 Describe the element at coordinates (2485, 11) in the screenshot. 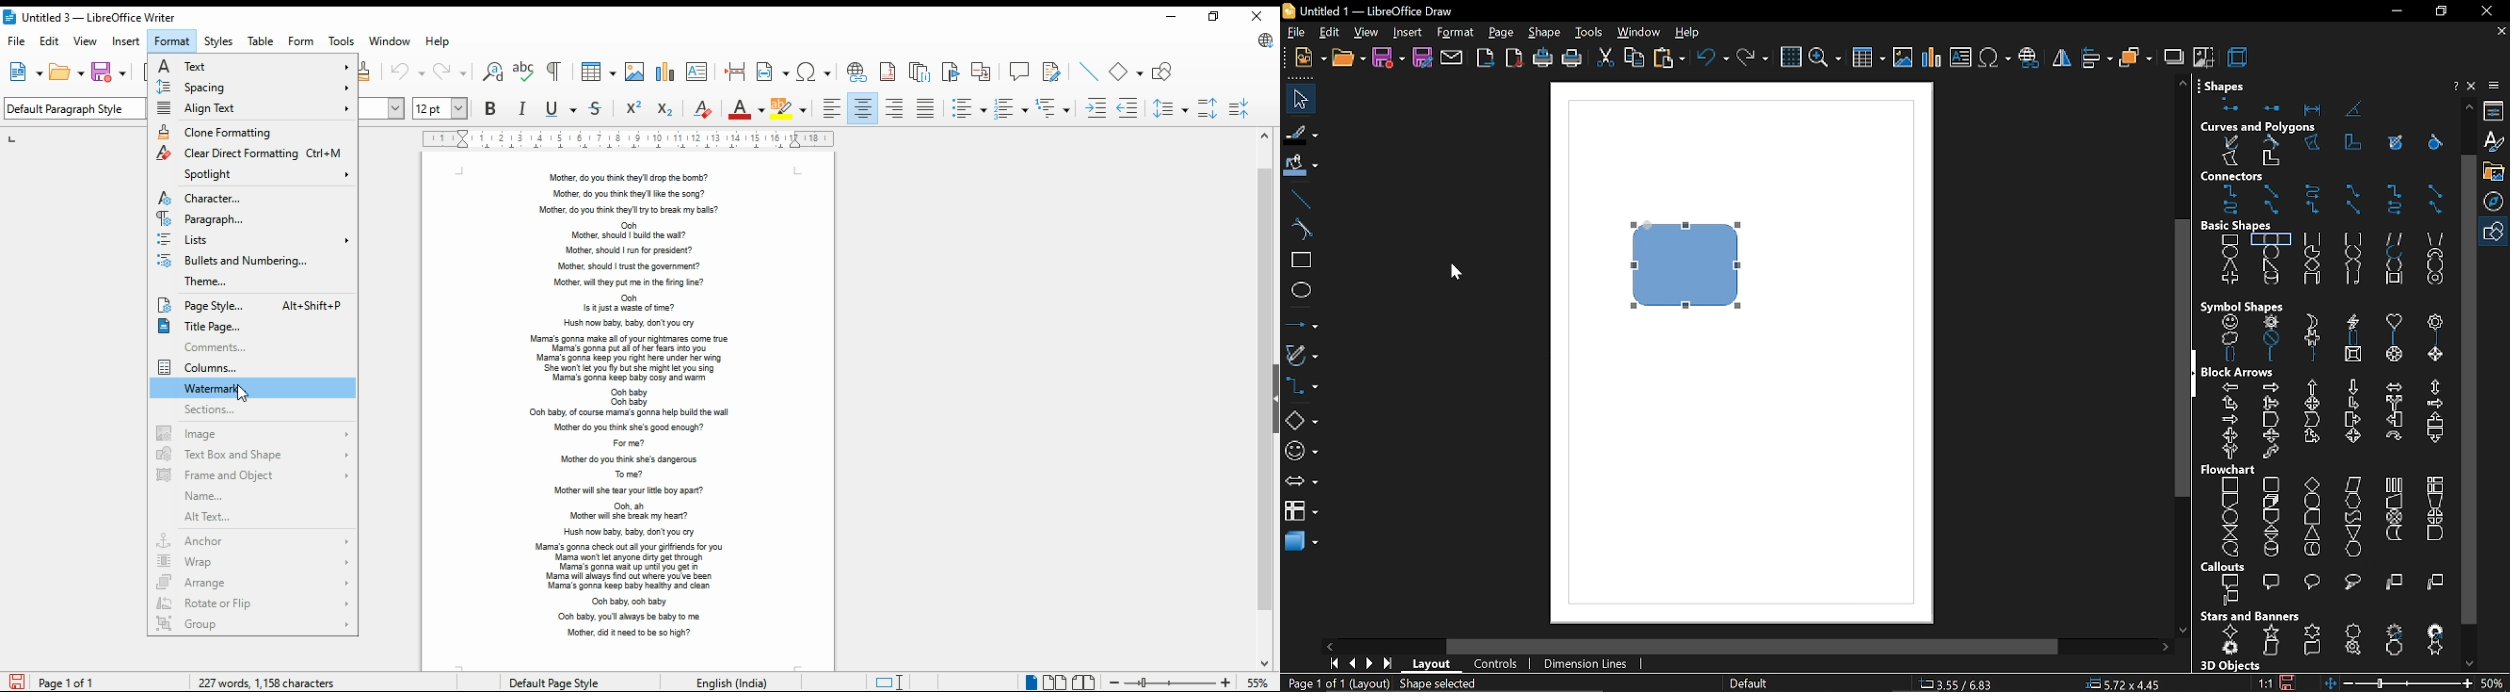

I see `close` at that location.